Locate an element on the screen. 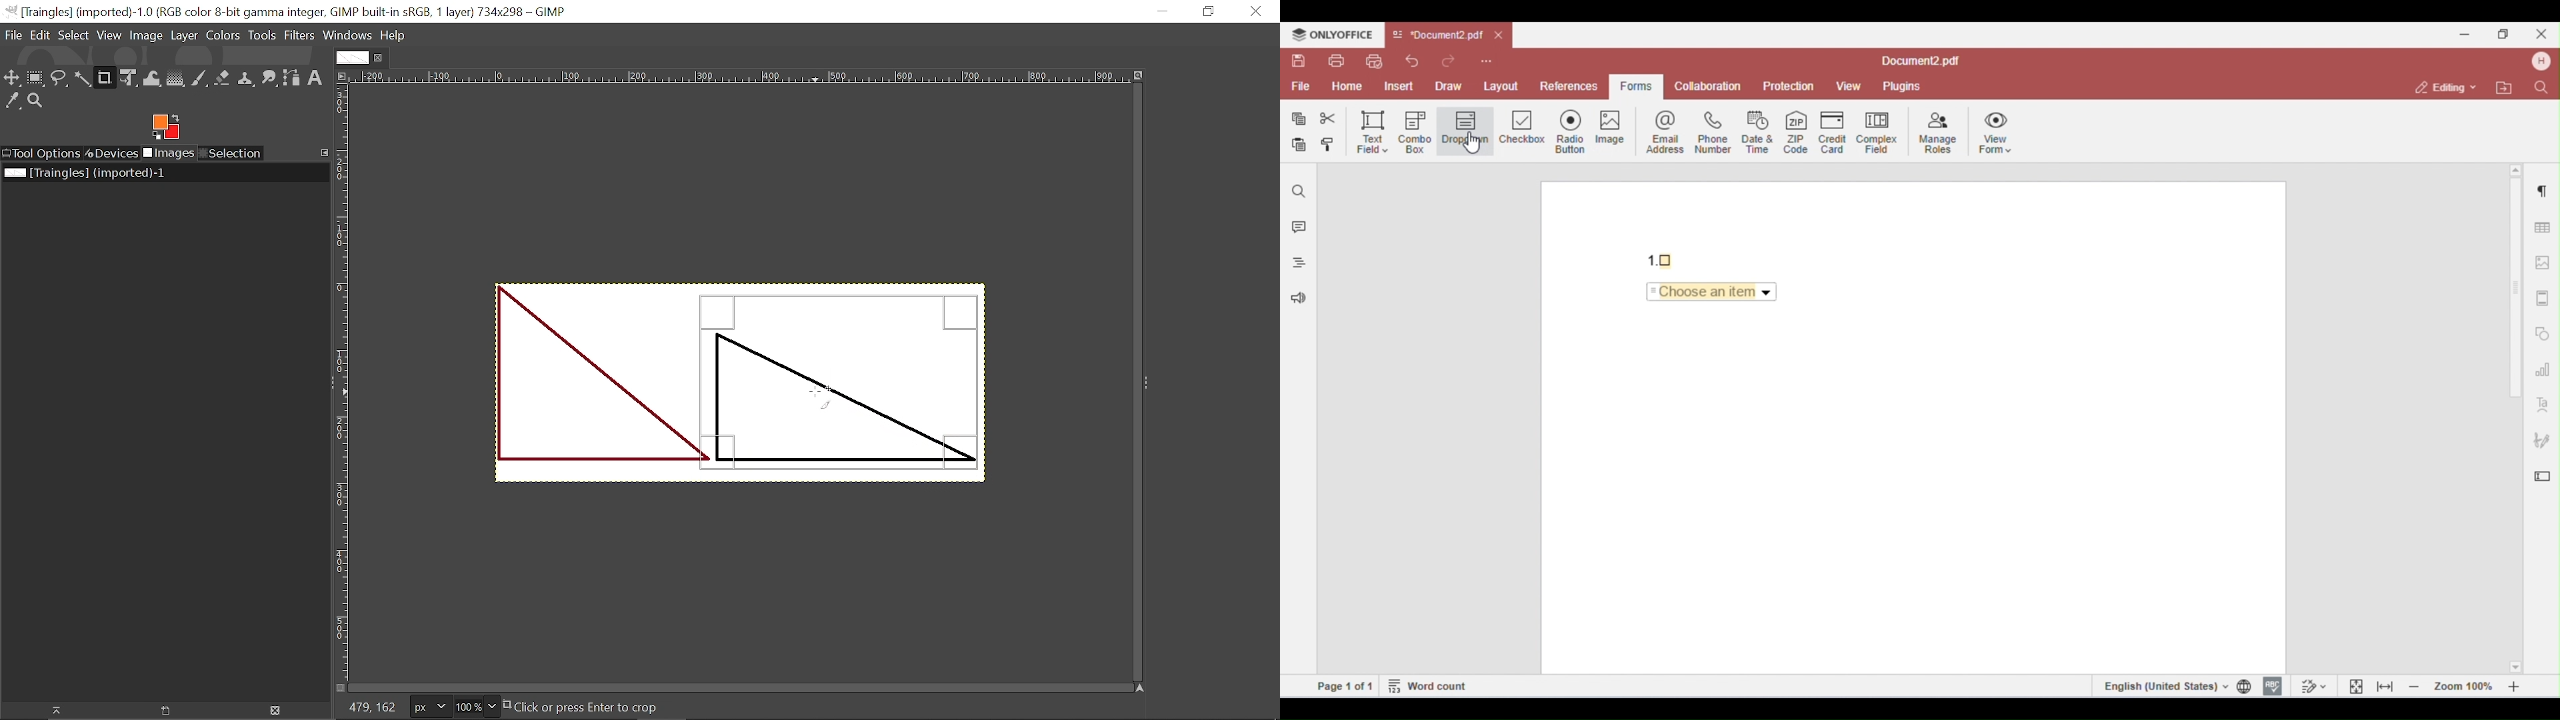 This screenshot has width=2576, height=728. Zoom image when window size changes is located at coordinates (1138, 74).